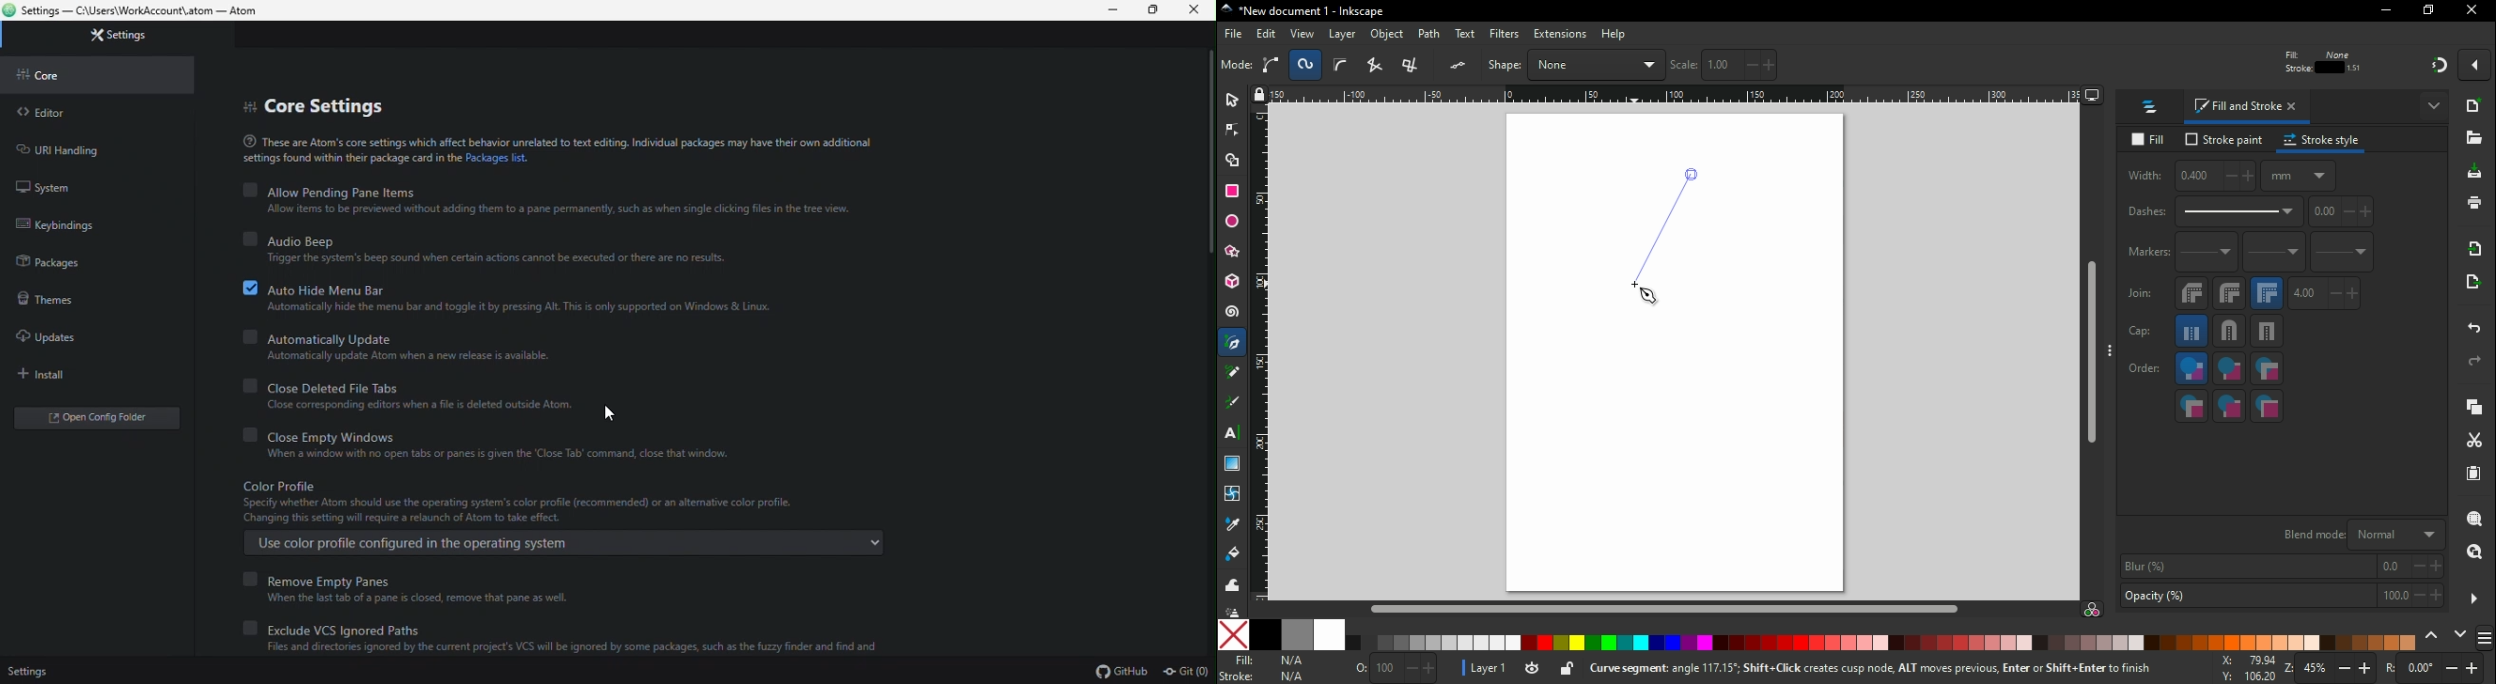  What do you see at coordinates (2231, 408) in the screenshot?
I see `stroke markers, fill` at bounding box center [2231, 408].